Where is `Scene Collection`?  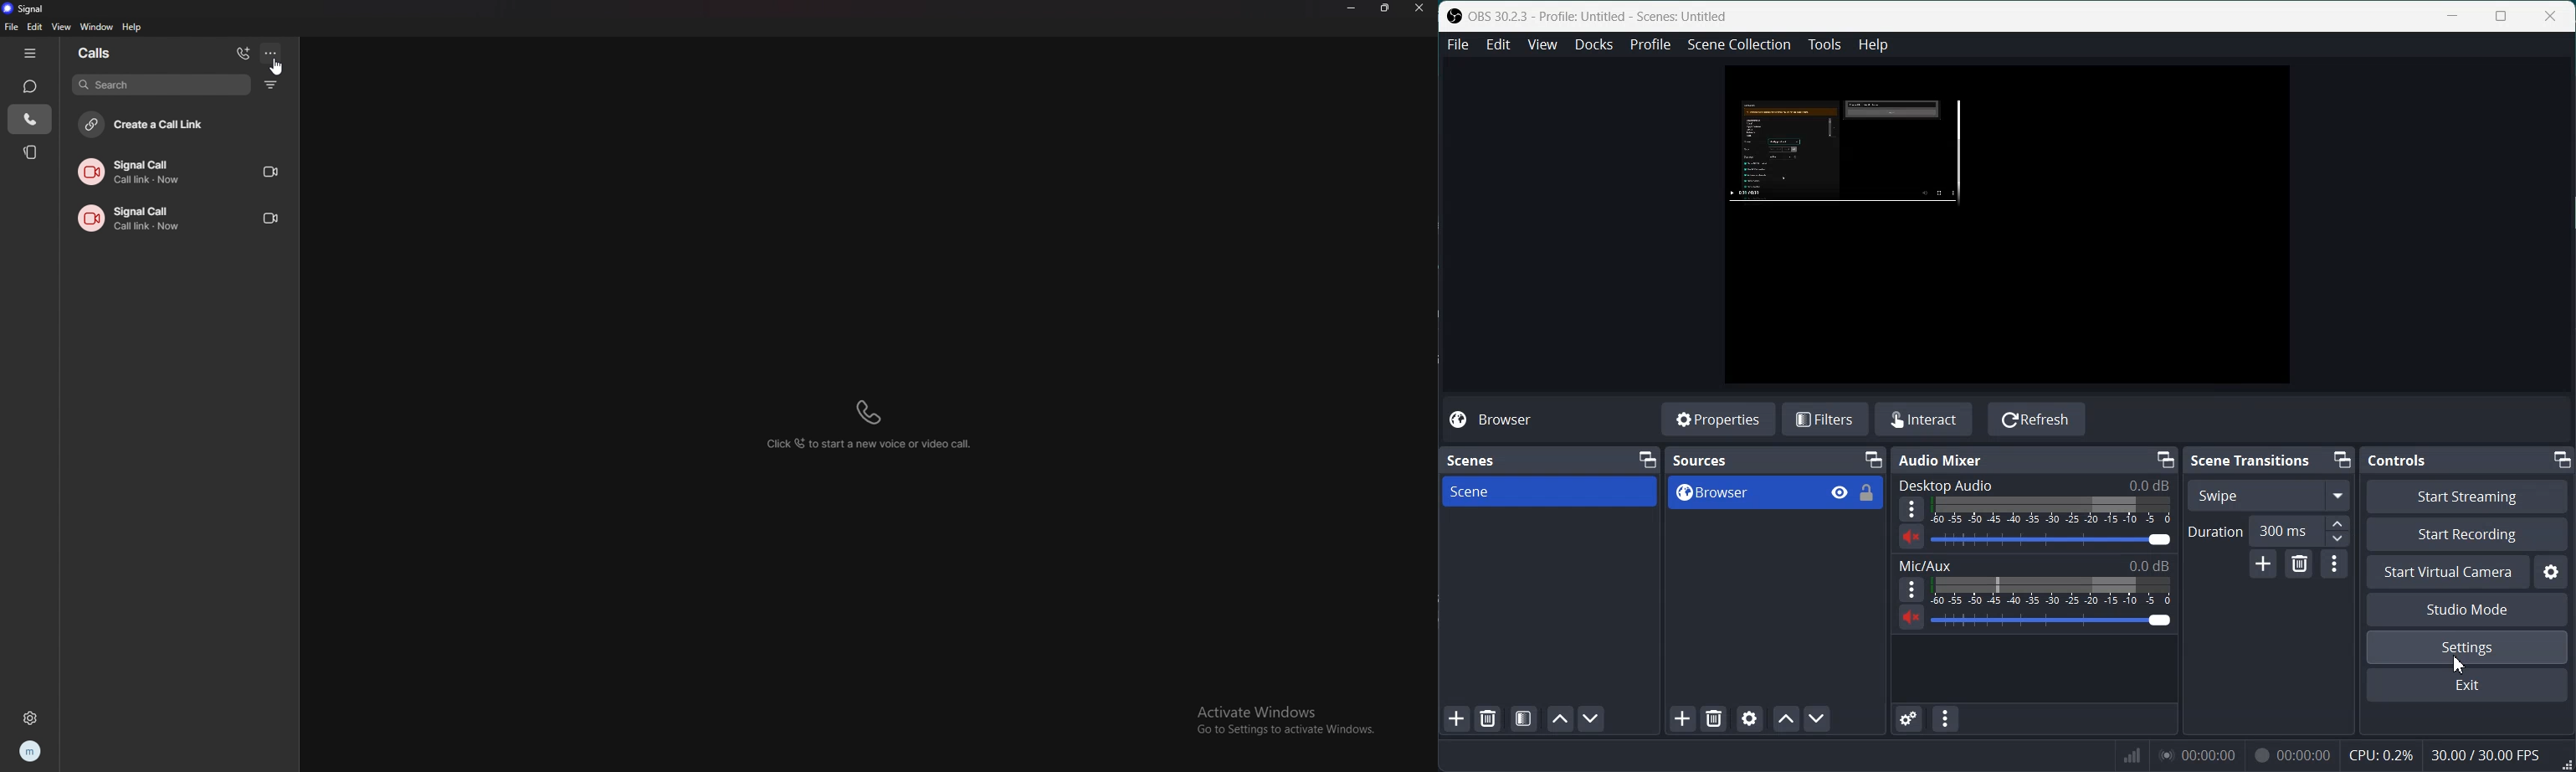 Scene Collection is located at coordinates (1739, 45).